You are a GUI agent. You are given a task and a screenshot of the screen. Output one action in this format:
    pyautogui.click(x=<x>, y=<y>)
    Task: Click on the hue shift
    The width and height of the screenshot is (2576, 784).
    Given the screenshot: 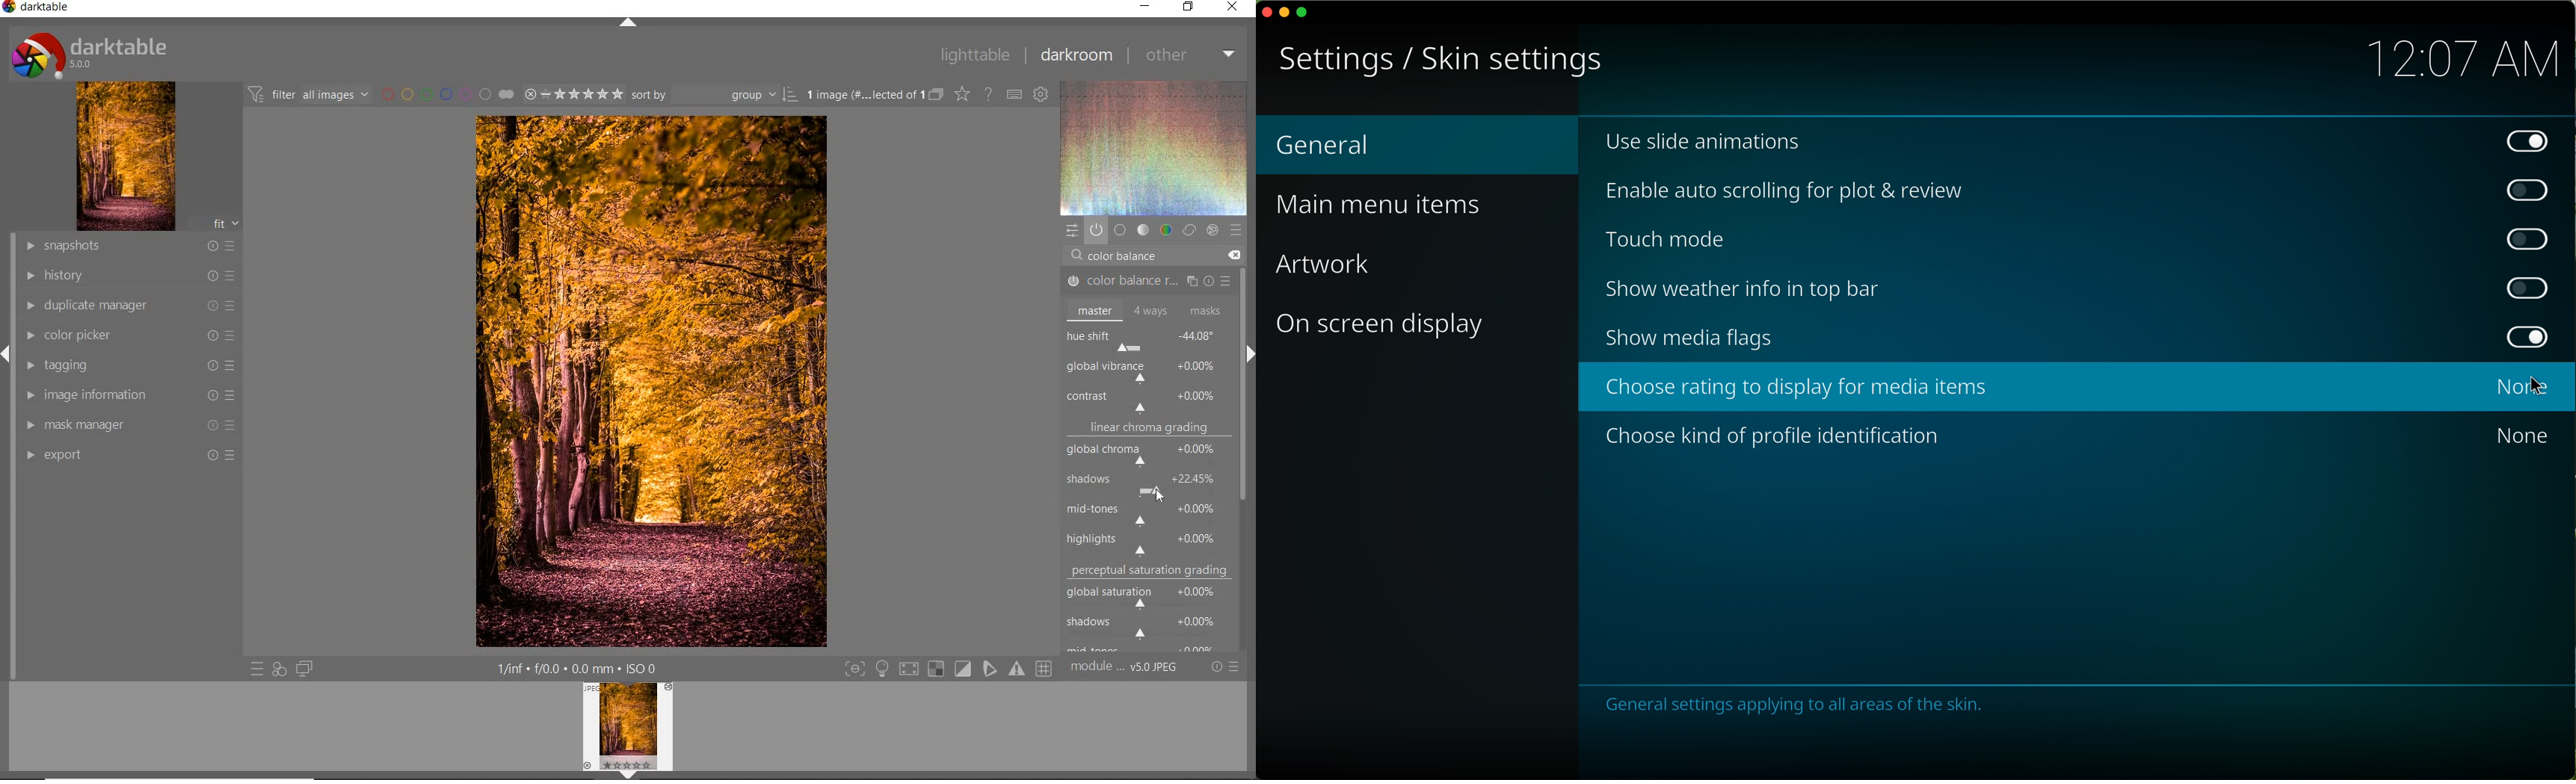 What is the action you would take?
    pyautogui.click(x=1148, y=338)
    